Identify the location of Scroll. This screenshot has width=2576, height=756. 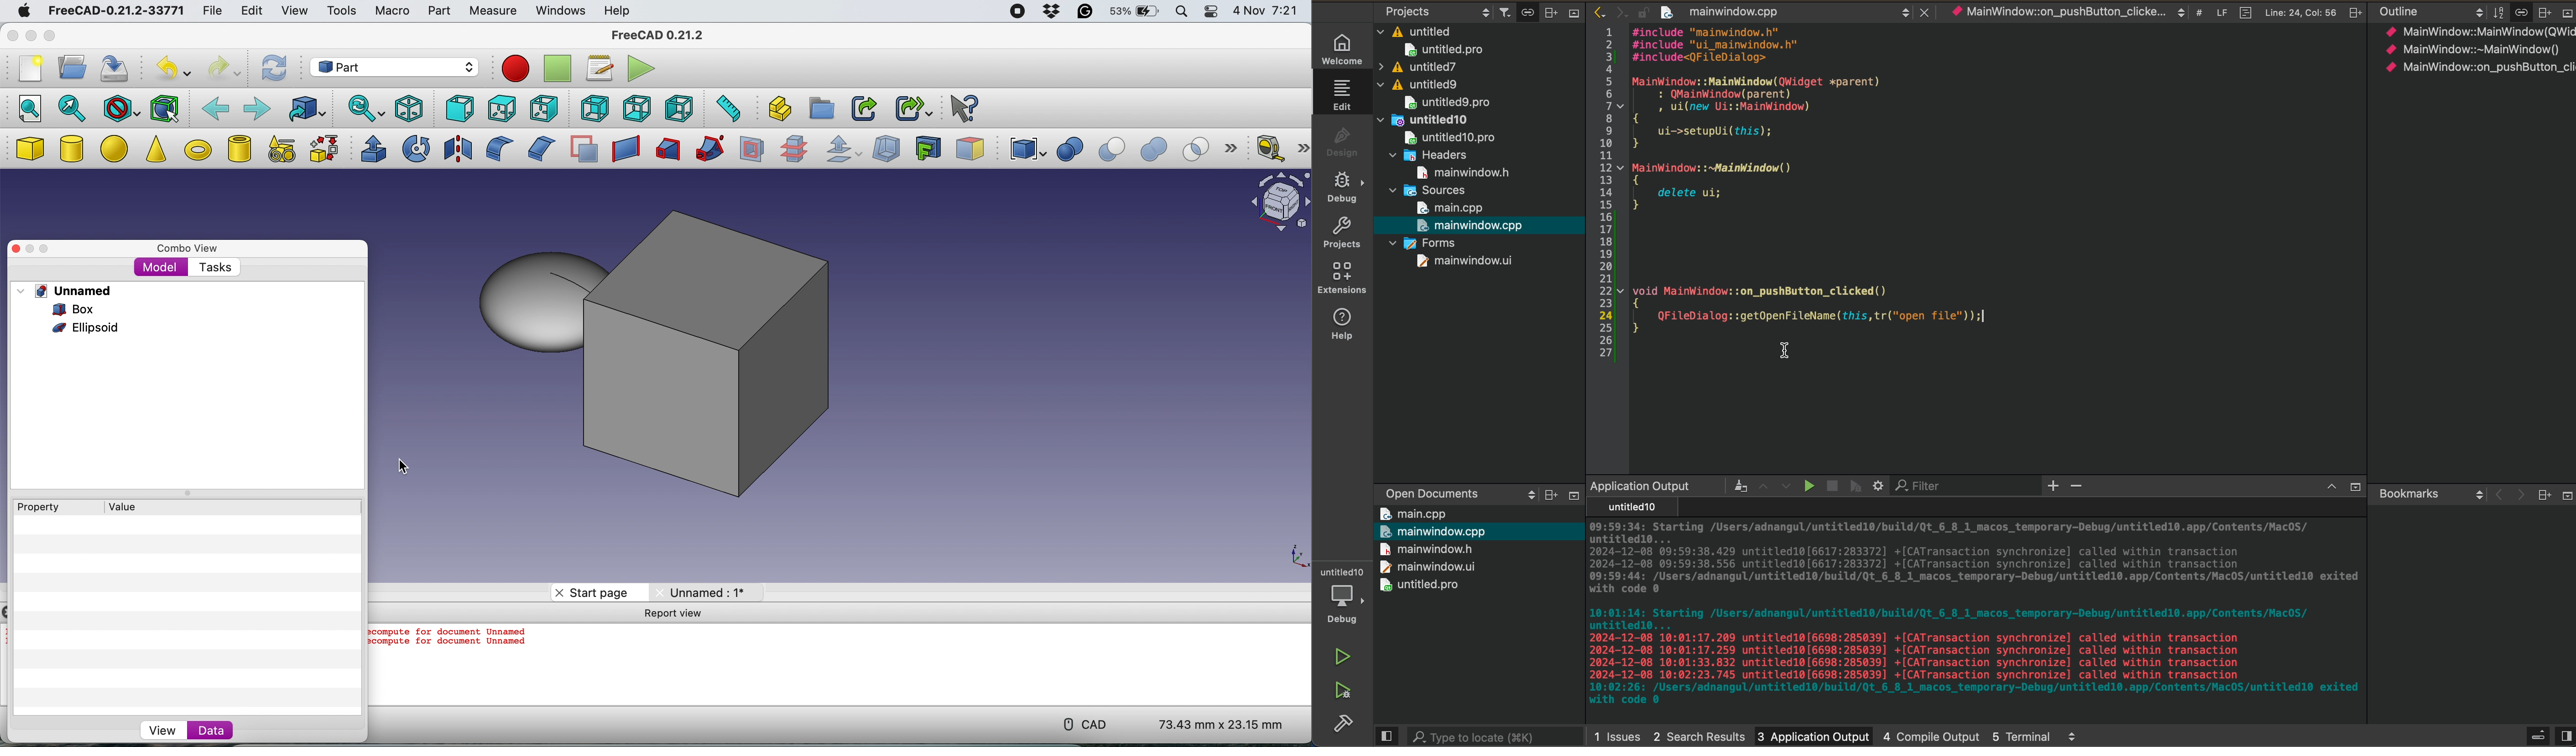
(1903, 11).